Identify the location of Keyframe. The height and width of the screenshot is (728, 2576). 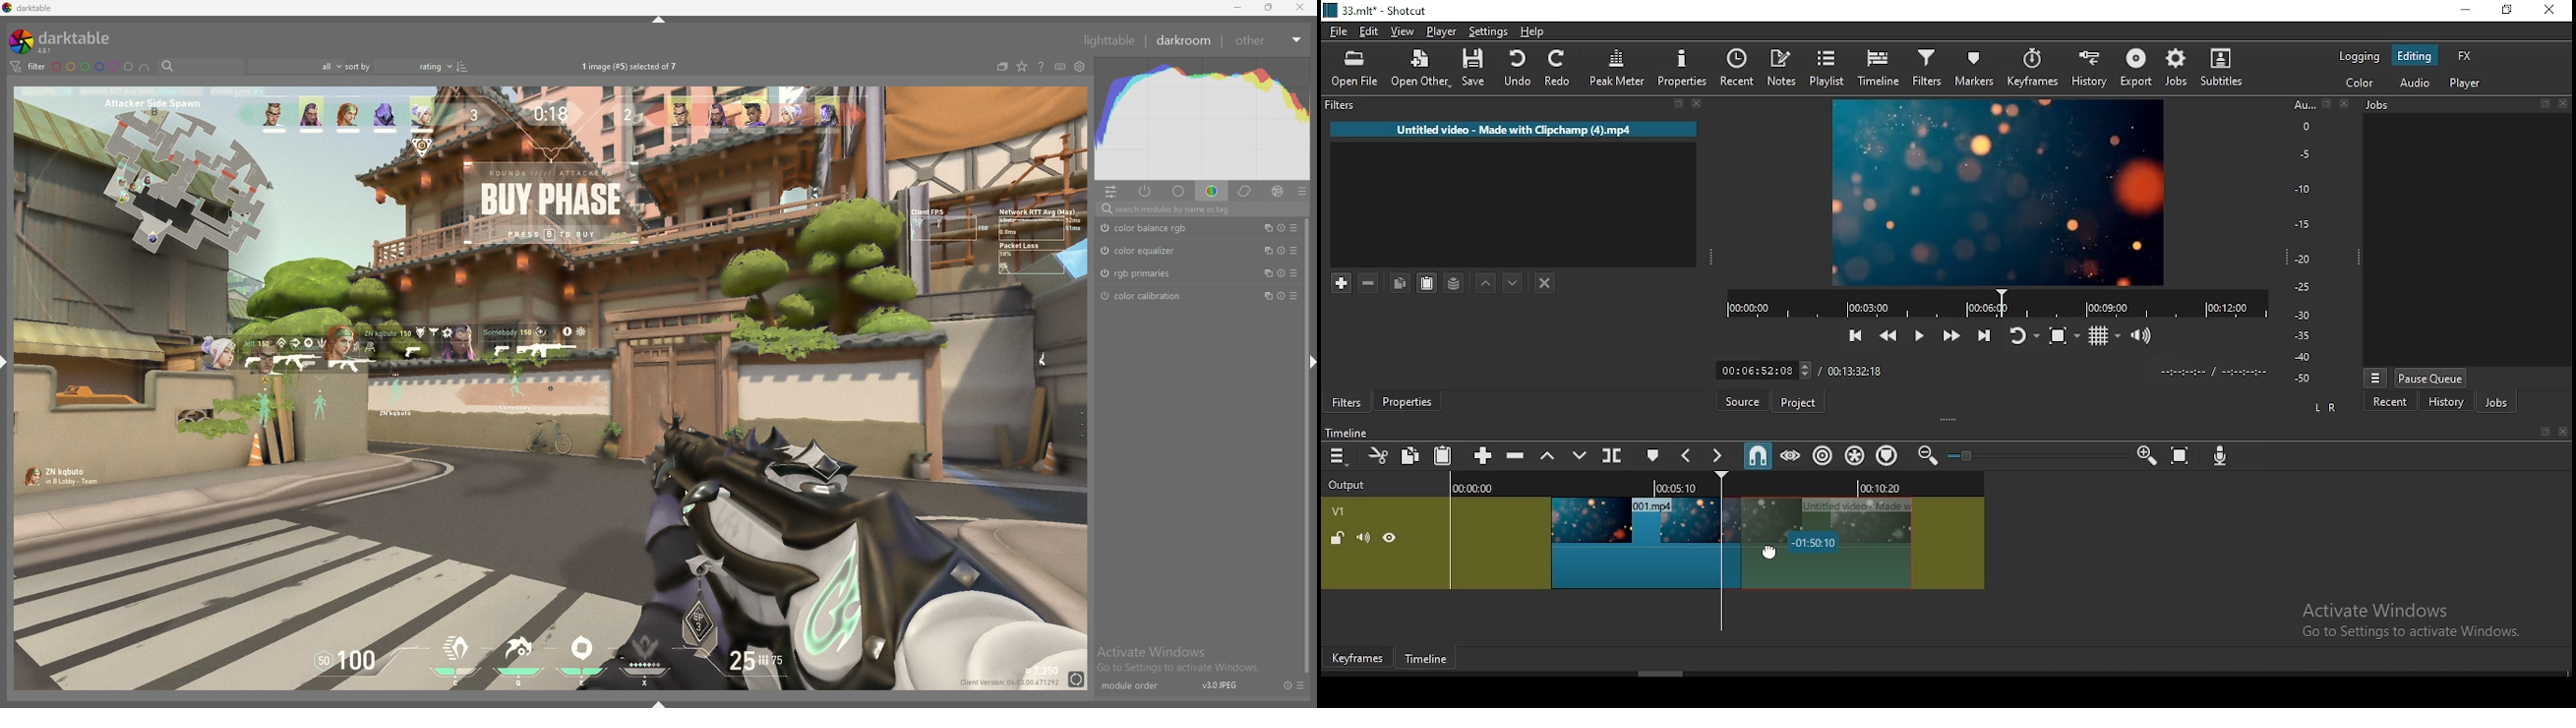
(1357, 656).